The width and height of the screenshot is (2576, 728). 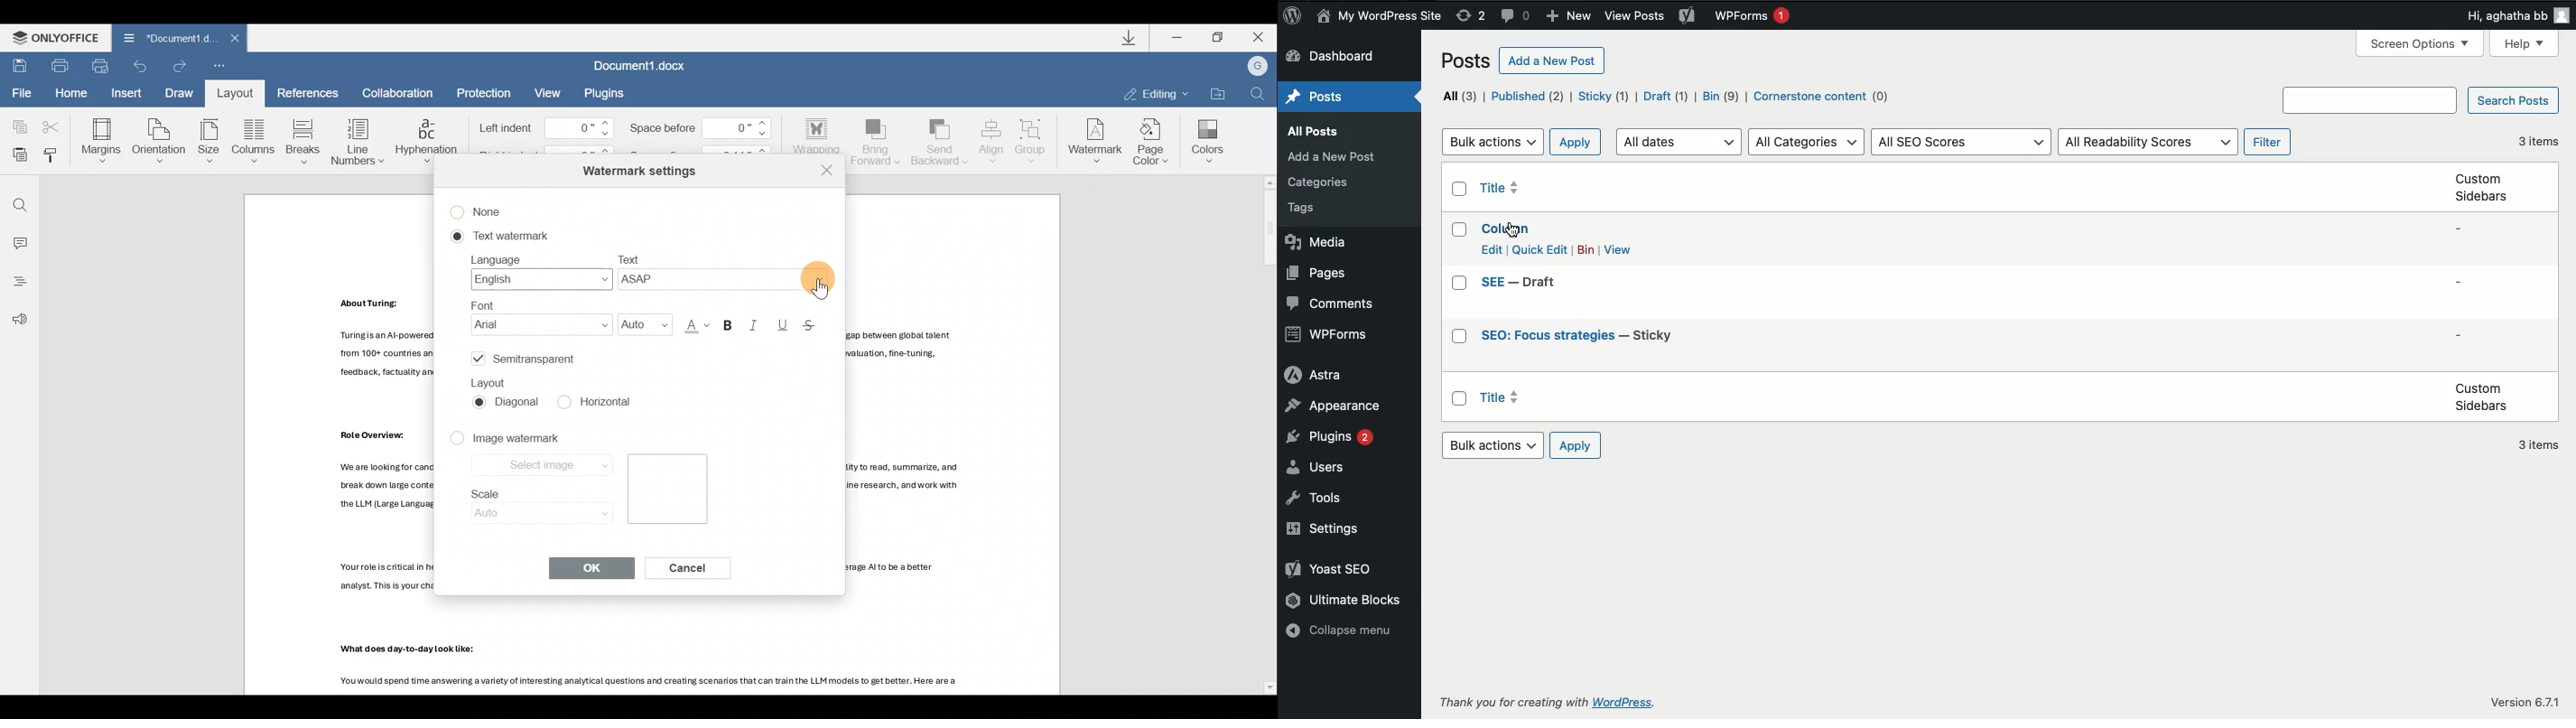 I want to click on Protection, so click(x=486, y=91).